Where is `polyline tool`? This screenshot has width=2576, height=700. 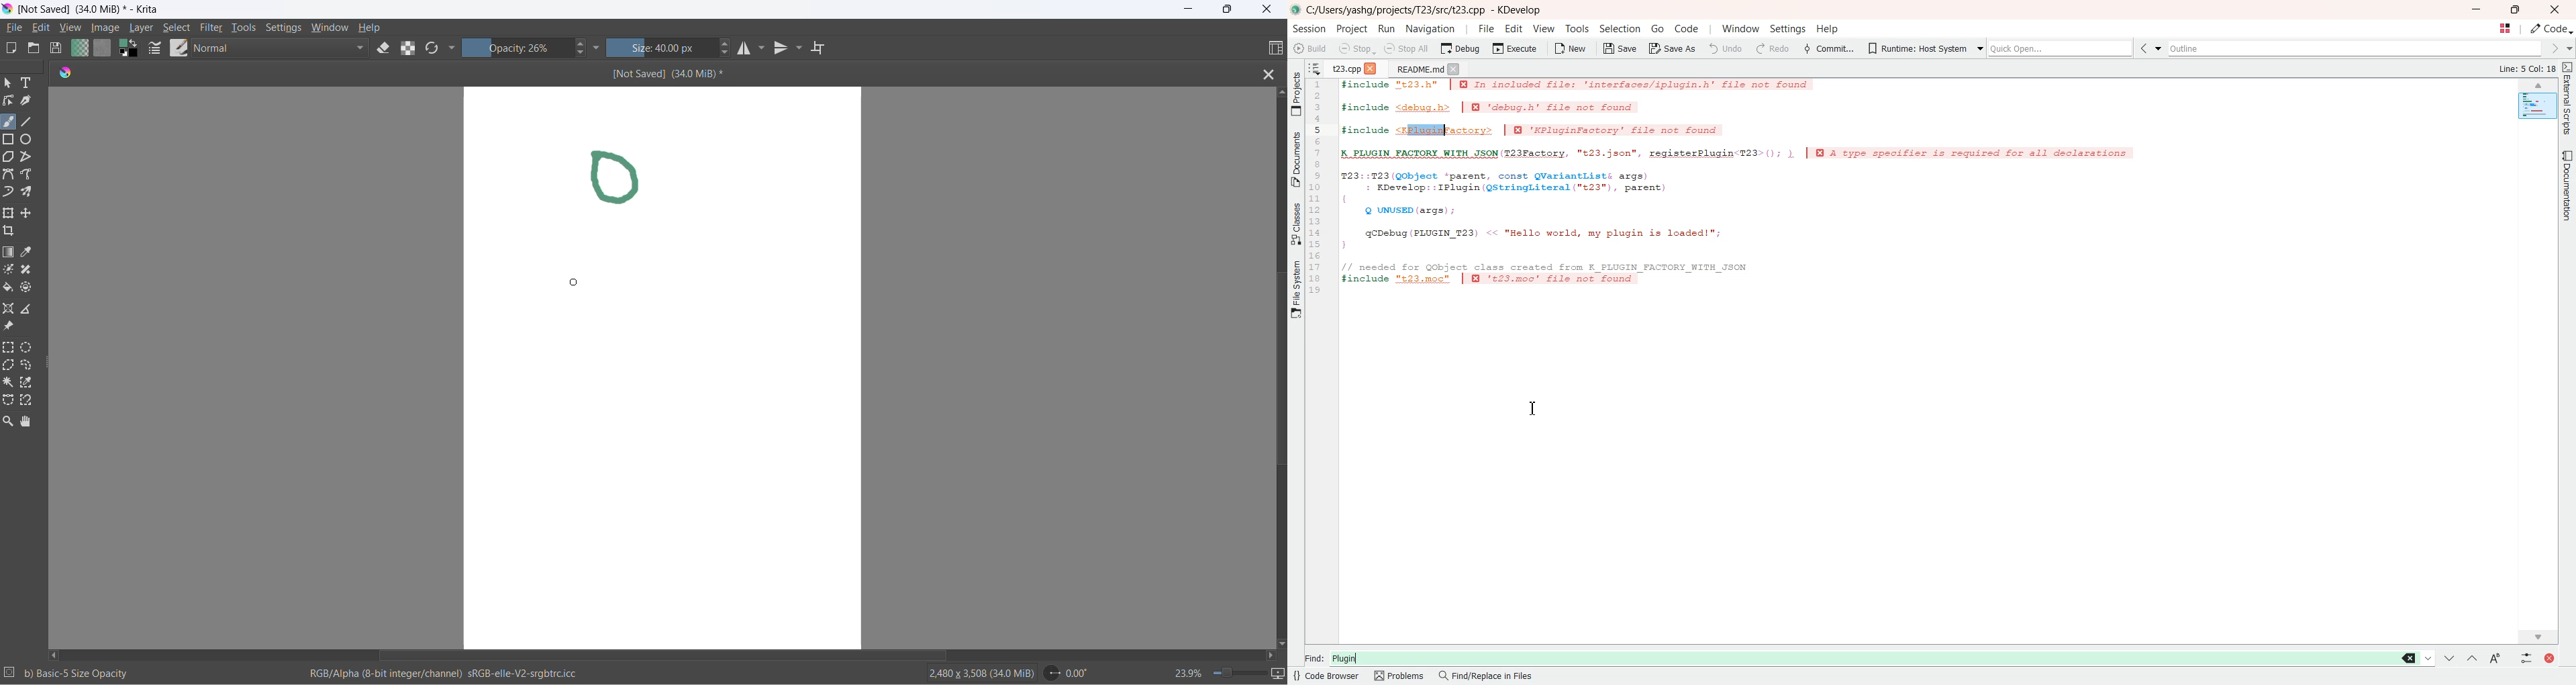
polyline tool is located at coordinates (30, 156).